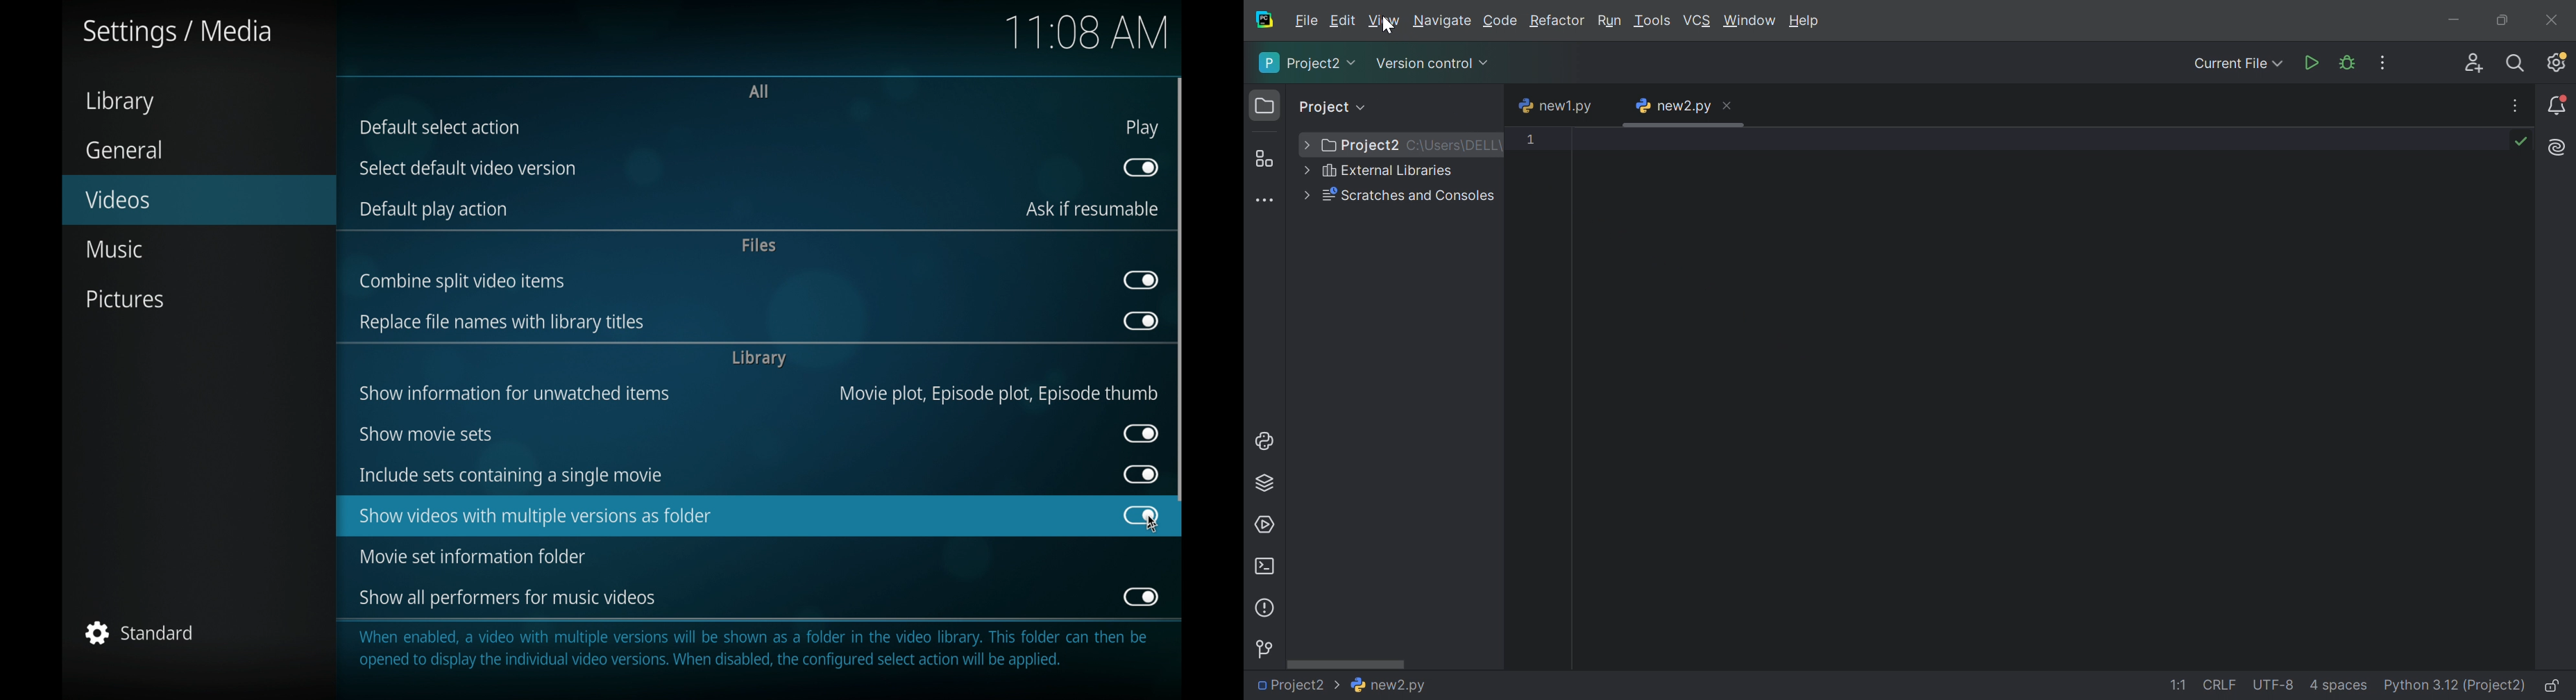  What do you see at coordinates (472, 556) in the screenshot?
I see `movie set information folder` at bounding box center [472, 556].